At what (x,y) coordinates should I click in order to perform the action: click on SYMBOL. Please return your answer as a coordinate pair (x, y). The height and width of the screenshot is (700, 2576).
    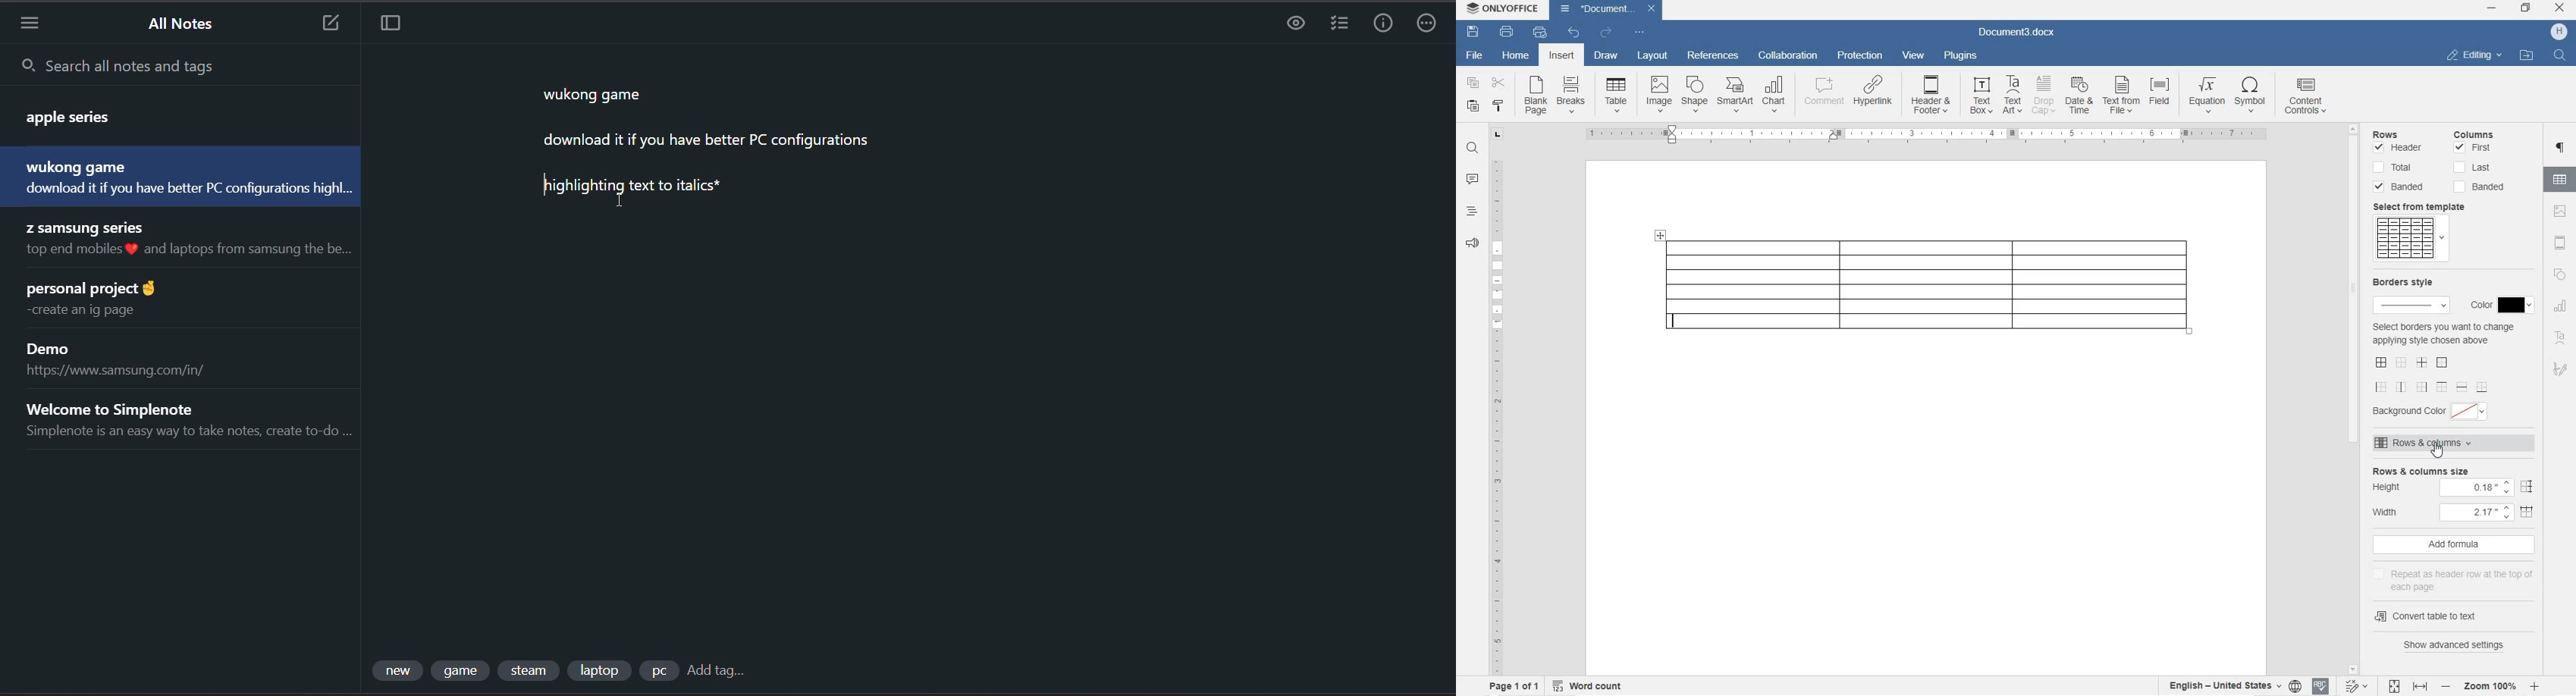
    Looking at the image, I should click on (2250, 97).